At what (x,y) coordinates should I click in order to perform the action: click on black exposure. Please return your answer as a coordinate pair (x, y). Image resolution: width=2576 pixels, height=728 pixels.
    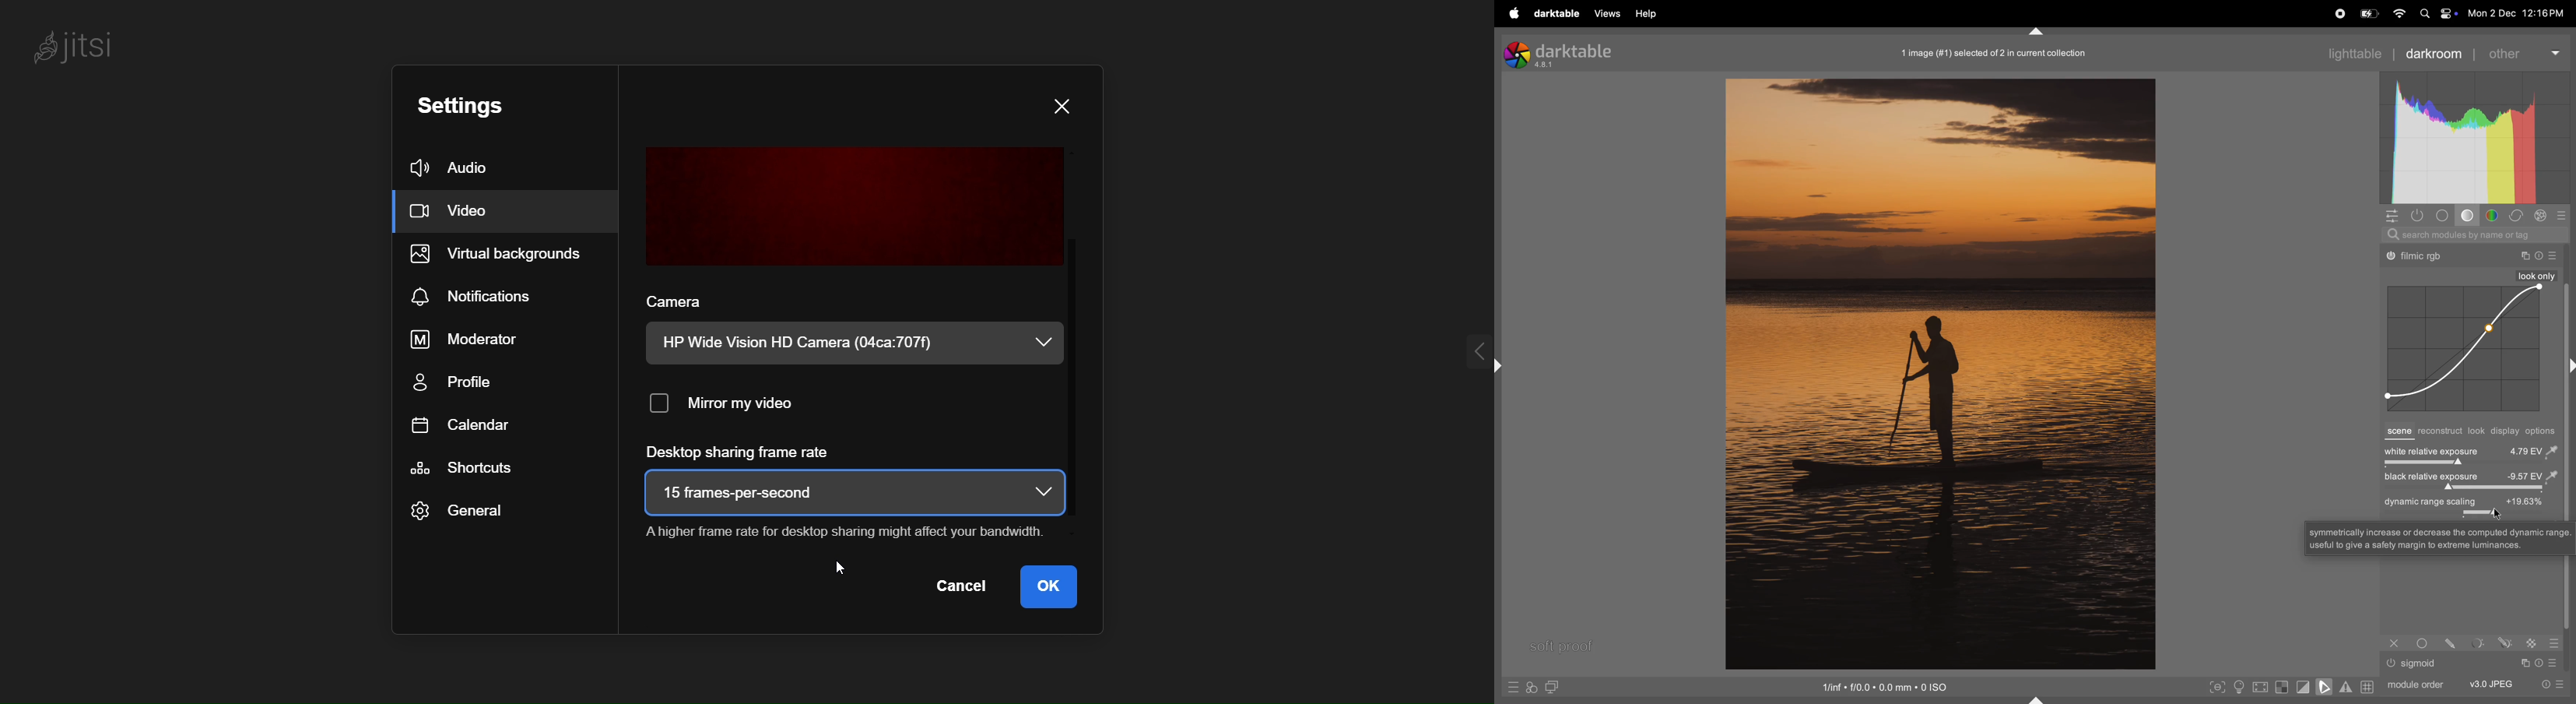
    Looking at the image, I should click on (2469, 477).